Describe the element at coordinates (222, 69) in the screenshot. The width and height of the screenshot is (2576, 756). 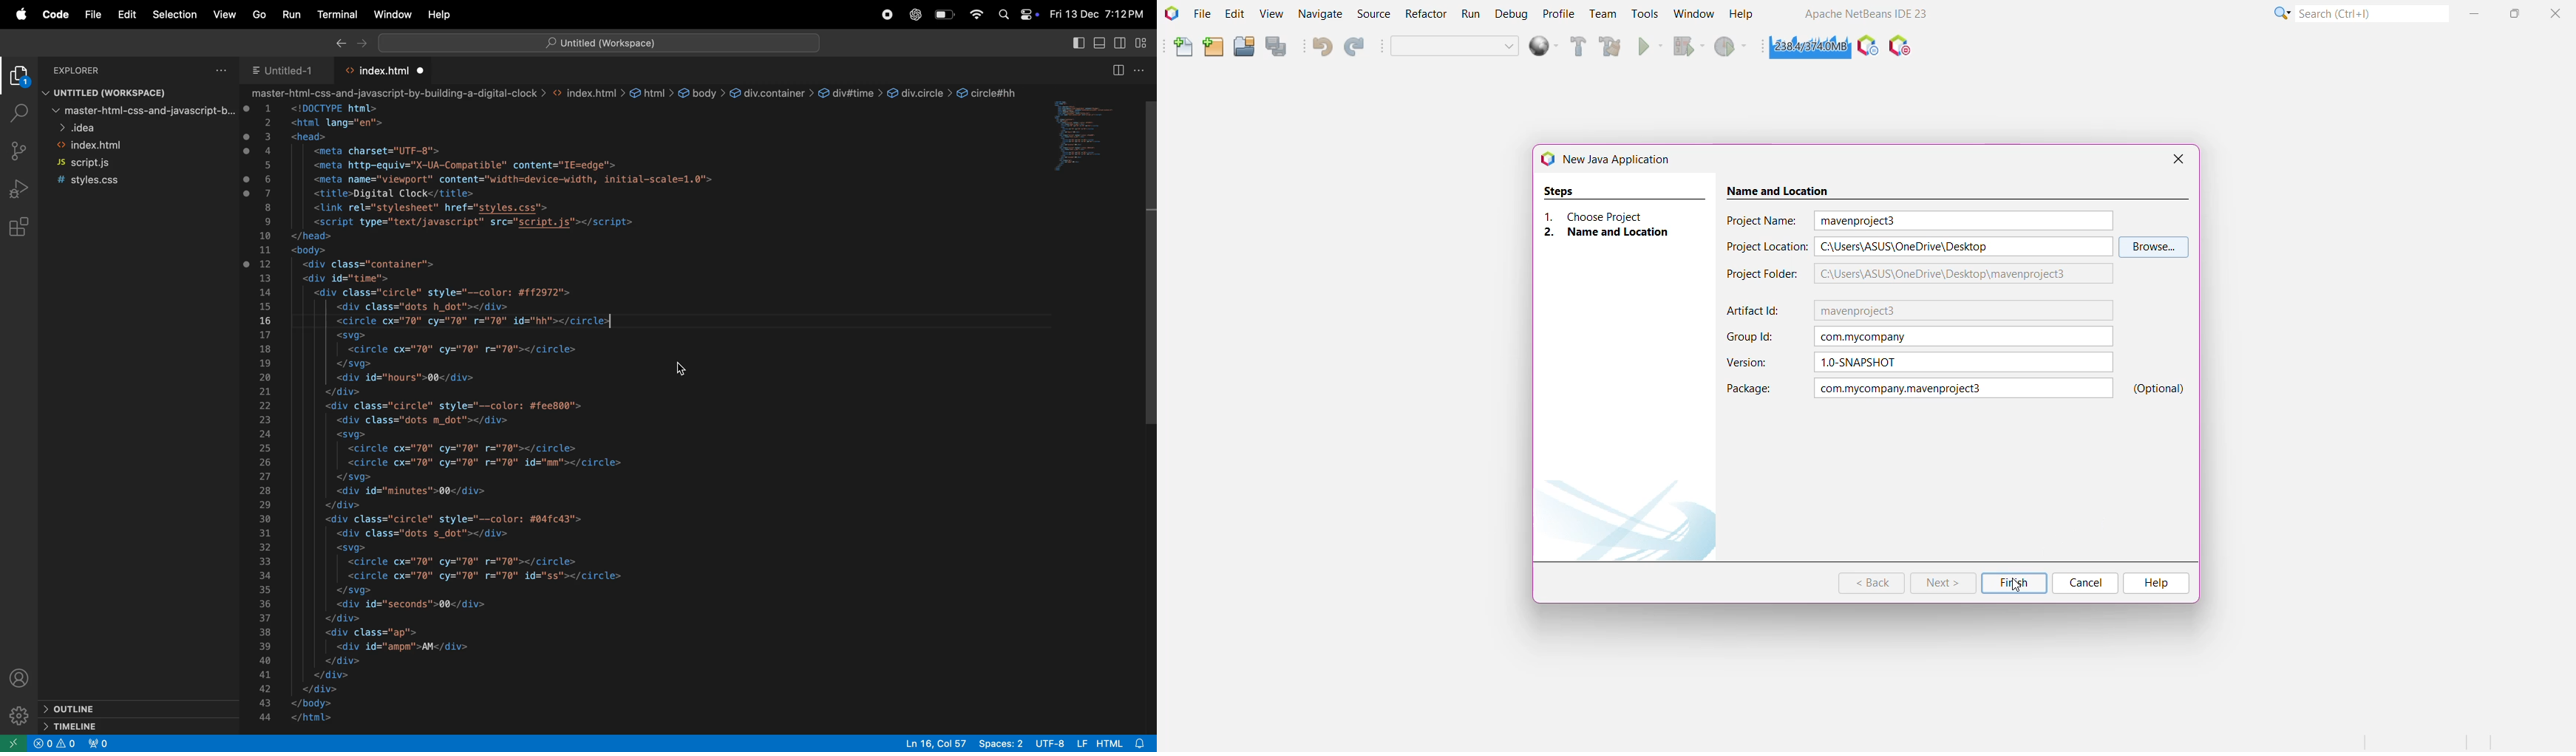
I see `options` at that location.